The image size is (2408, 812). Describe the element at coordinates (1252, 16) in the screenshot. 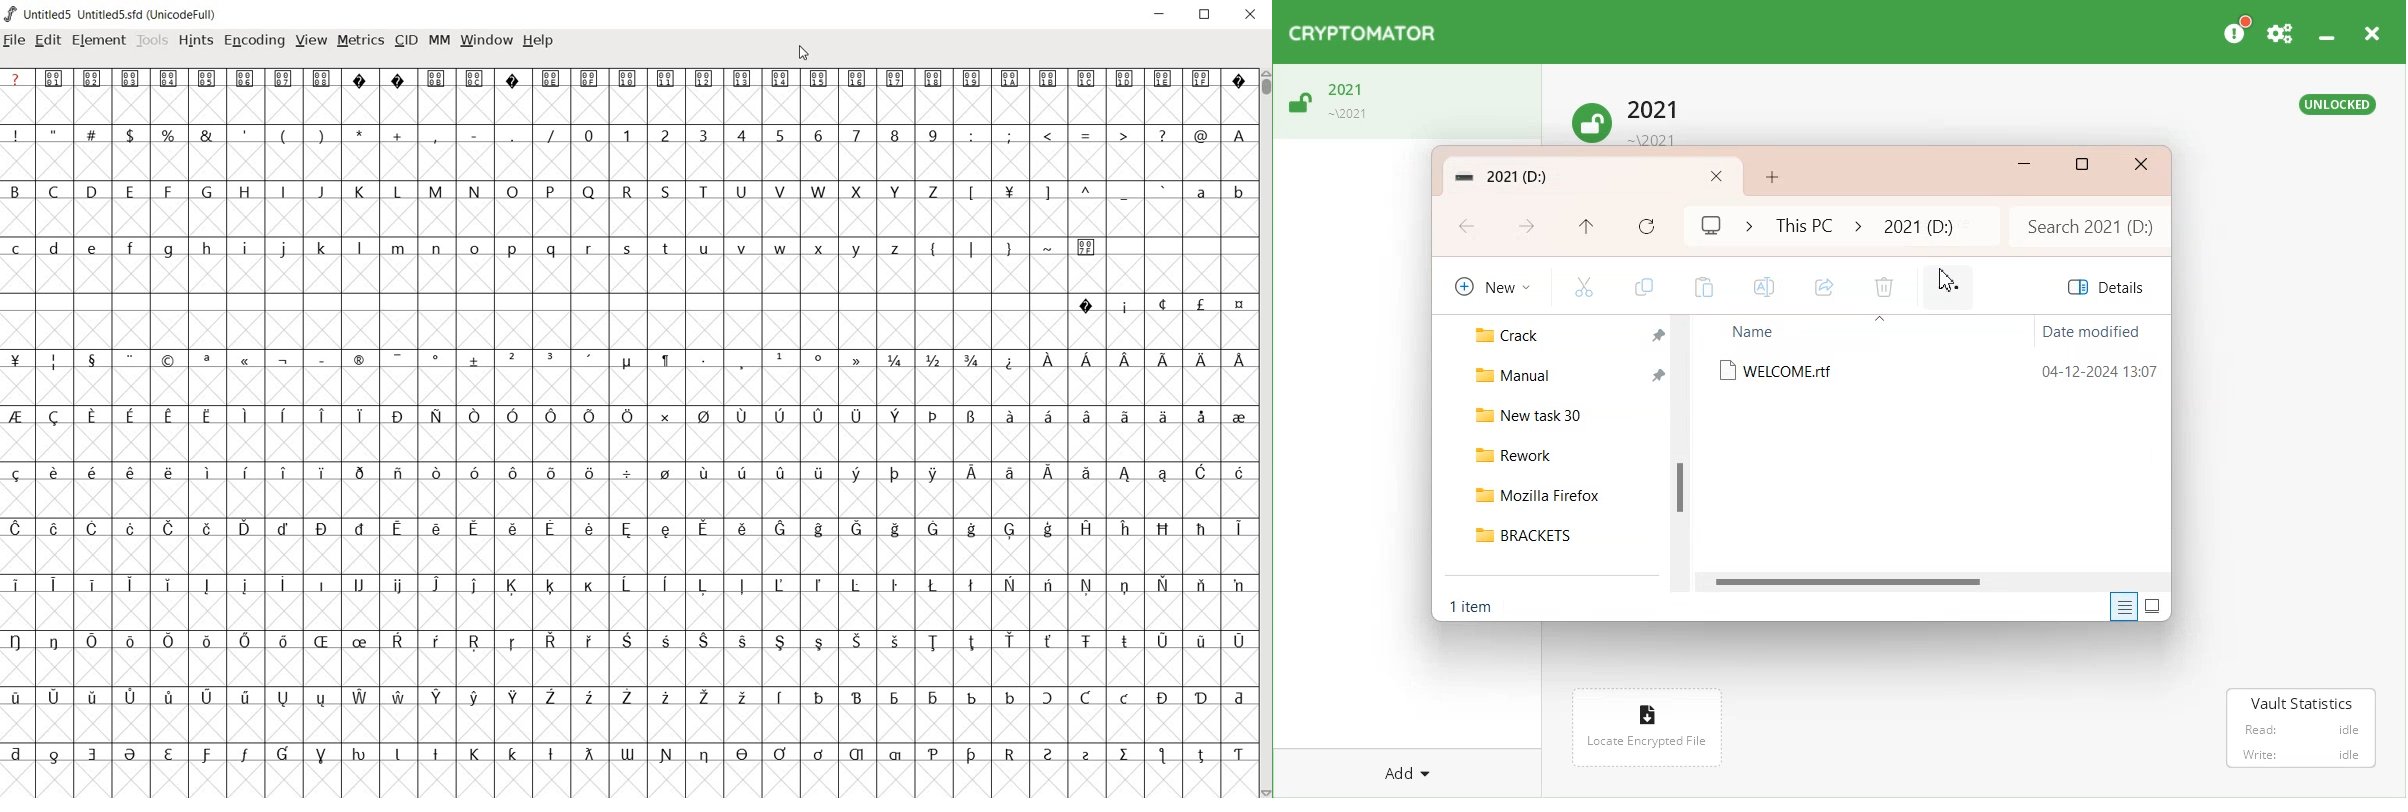

I see `close` at that location.